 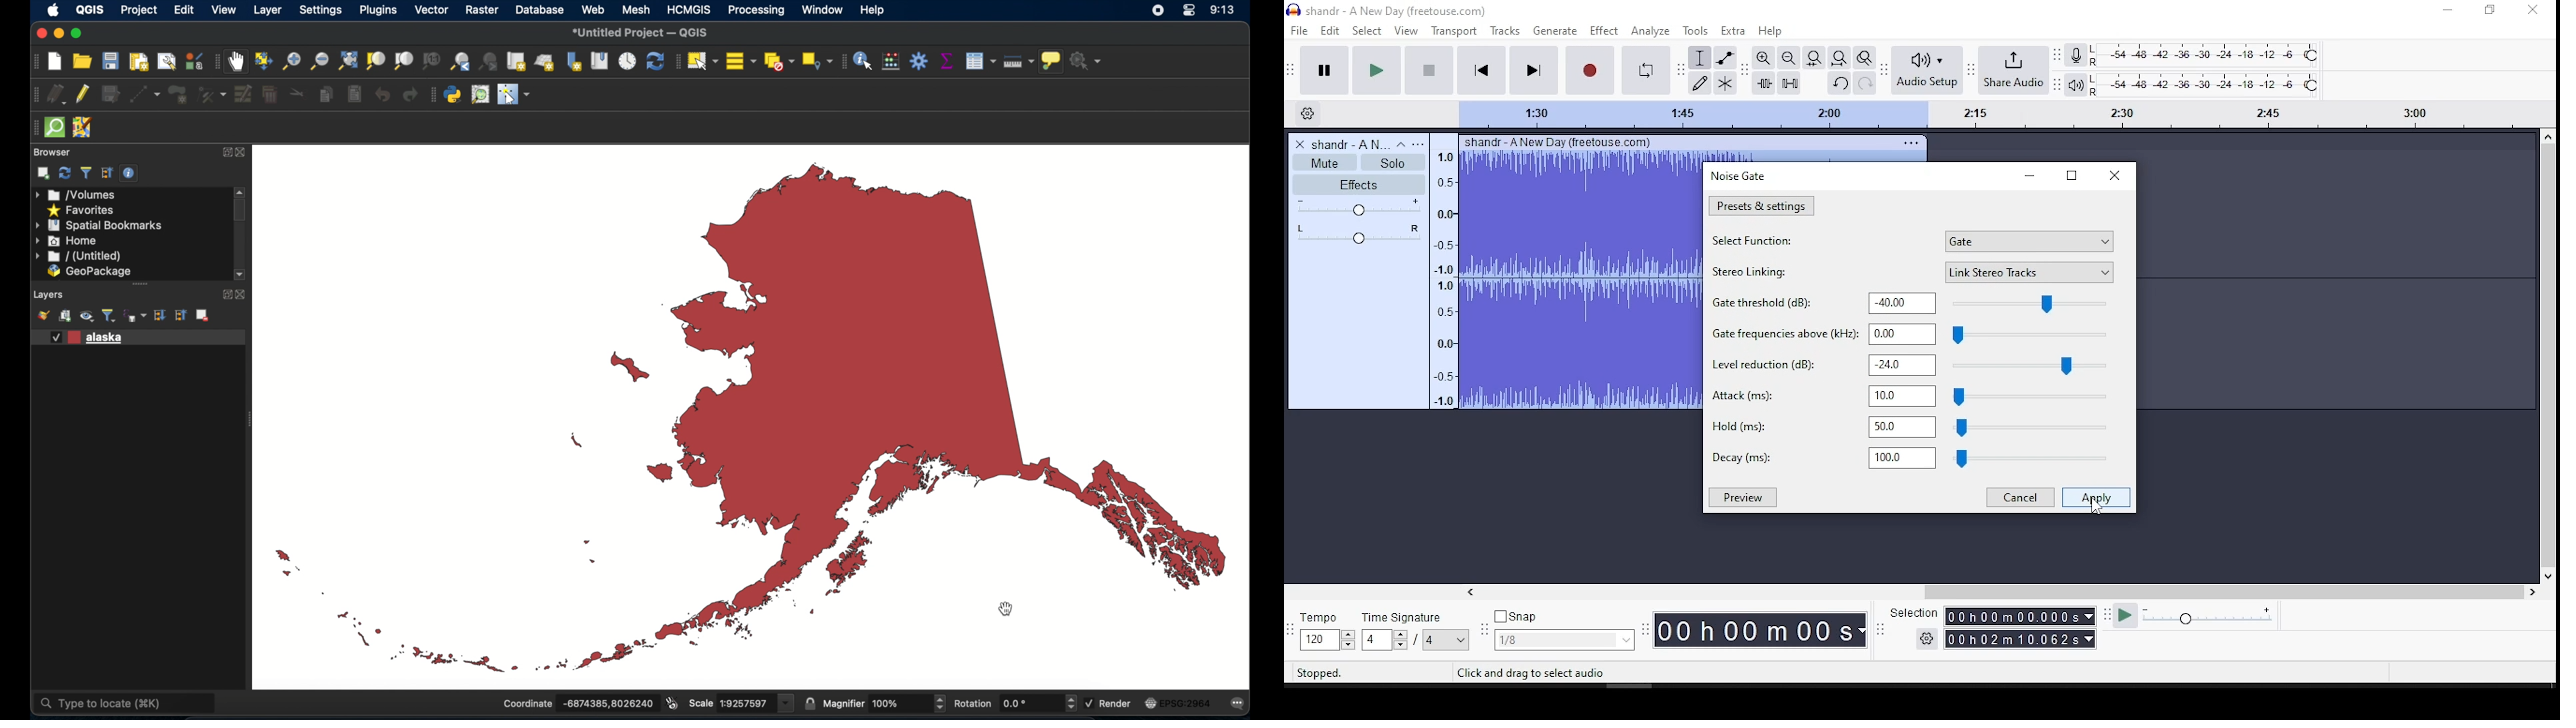 I want to click on switches mouse to a configurable pointer, so click(x=515, y=95).